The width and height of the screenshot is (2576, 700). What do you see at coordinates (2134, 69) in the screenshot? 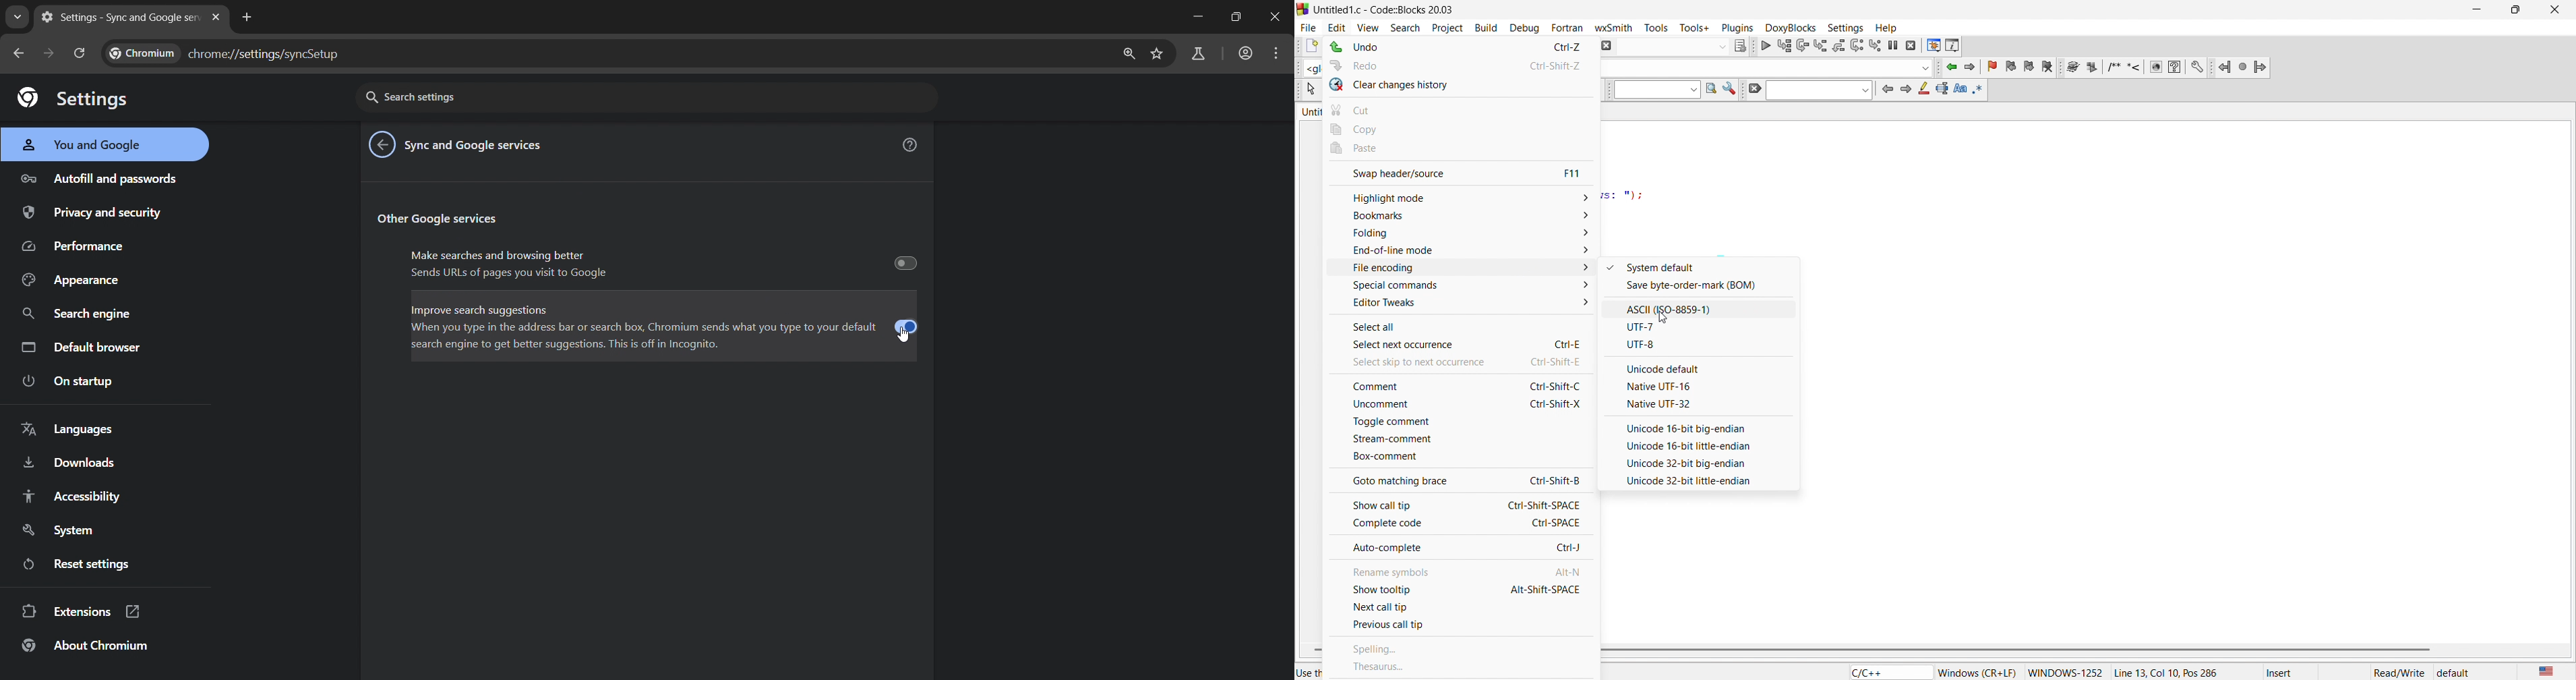
I see `insert line` at bounding box center [2134, 69].